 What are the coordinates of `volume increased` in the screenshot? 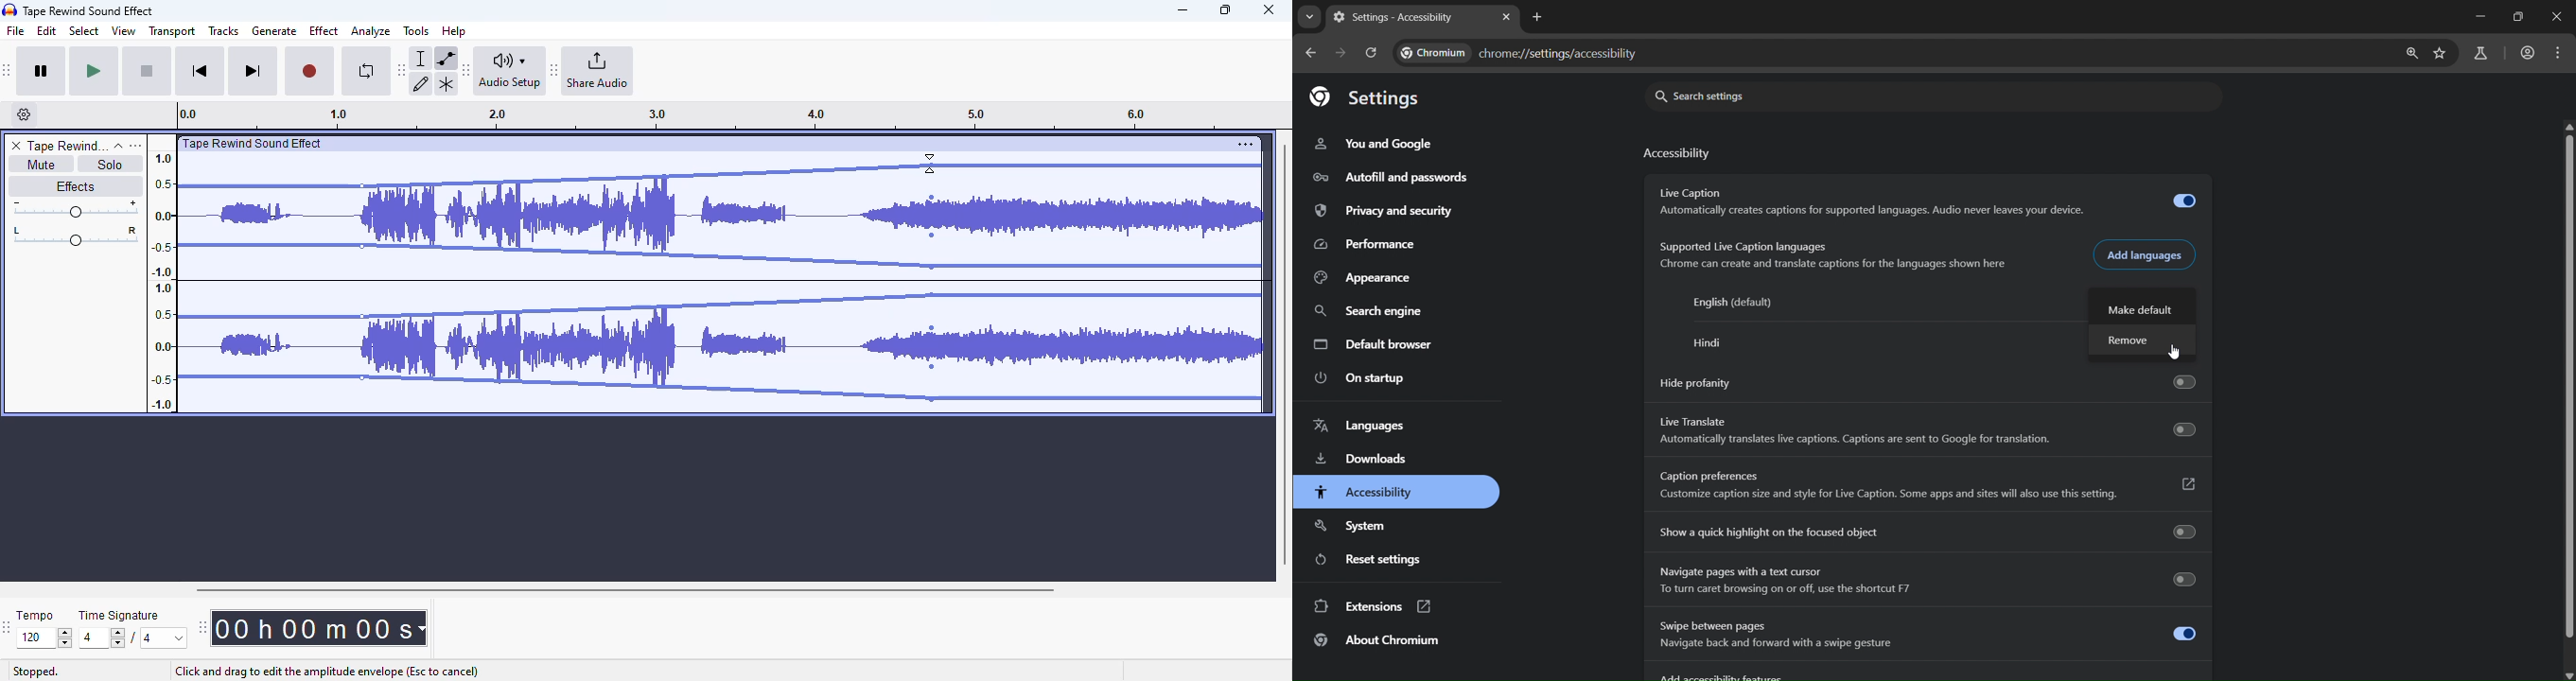 It's located at (1085, 274).